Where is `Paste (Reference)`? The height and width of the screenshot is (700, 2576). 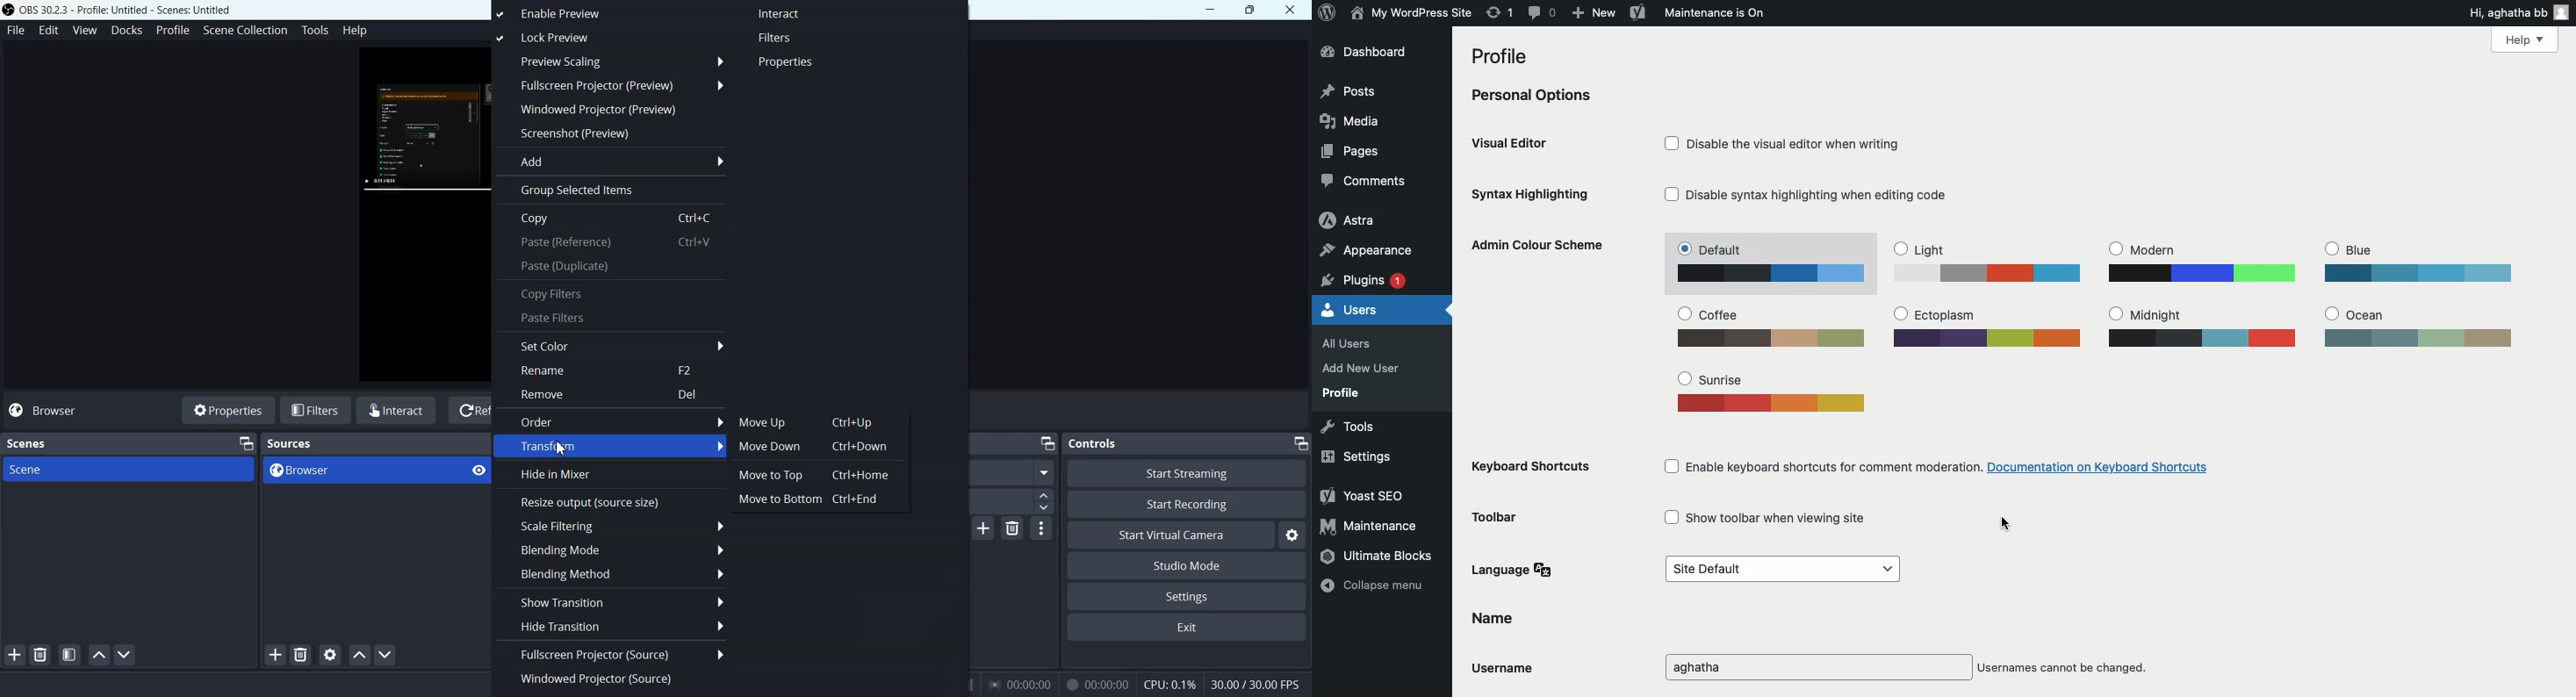
Paste (Reference) is located at coordinates (612, 243).